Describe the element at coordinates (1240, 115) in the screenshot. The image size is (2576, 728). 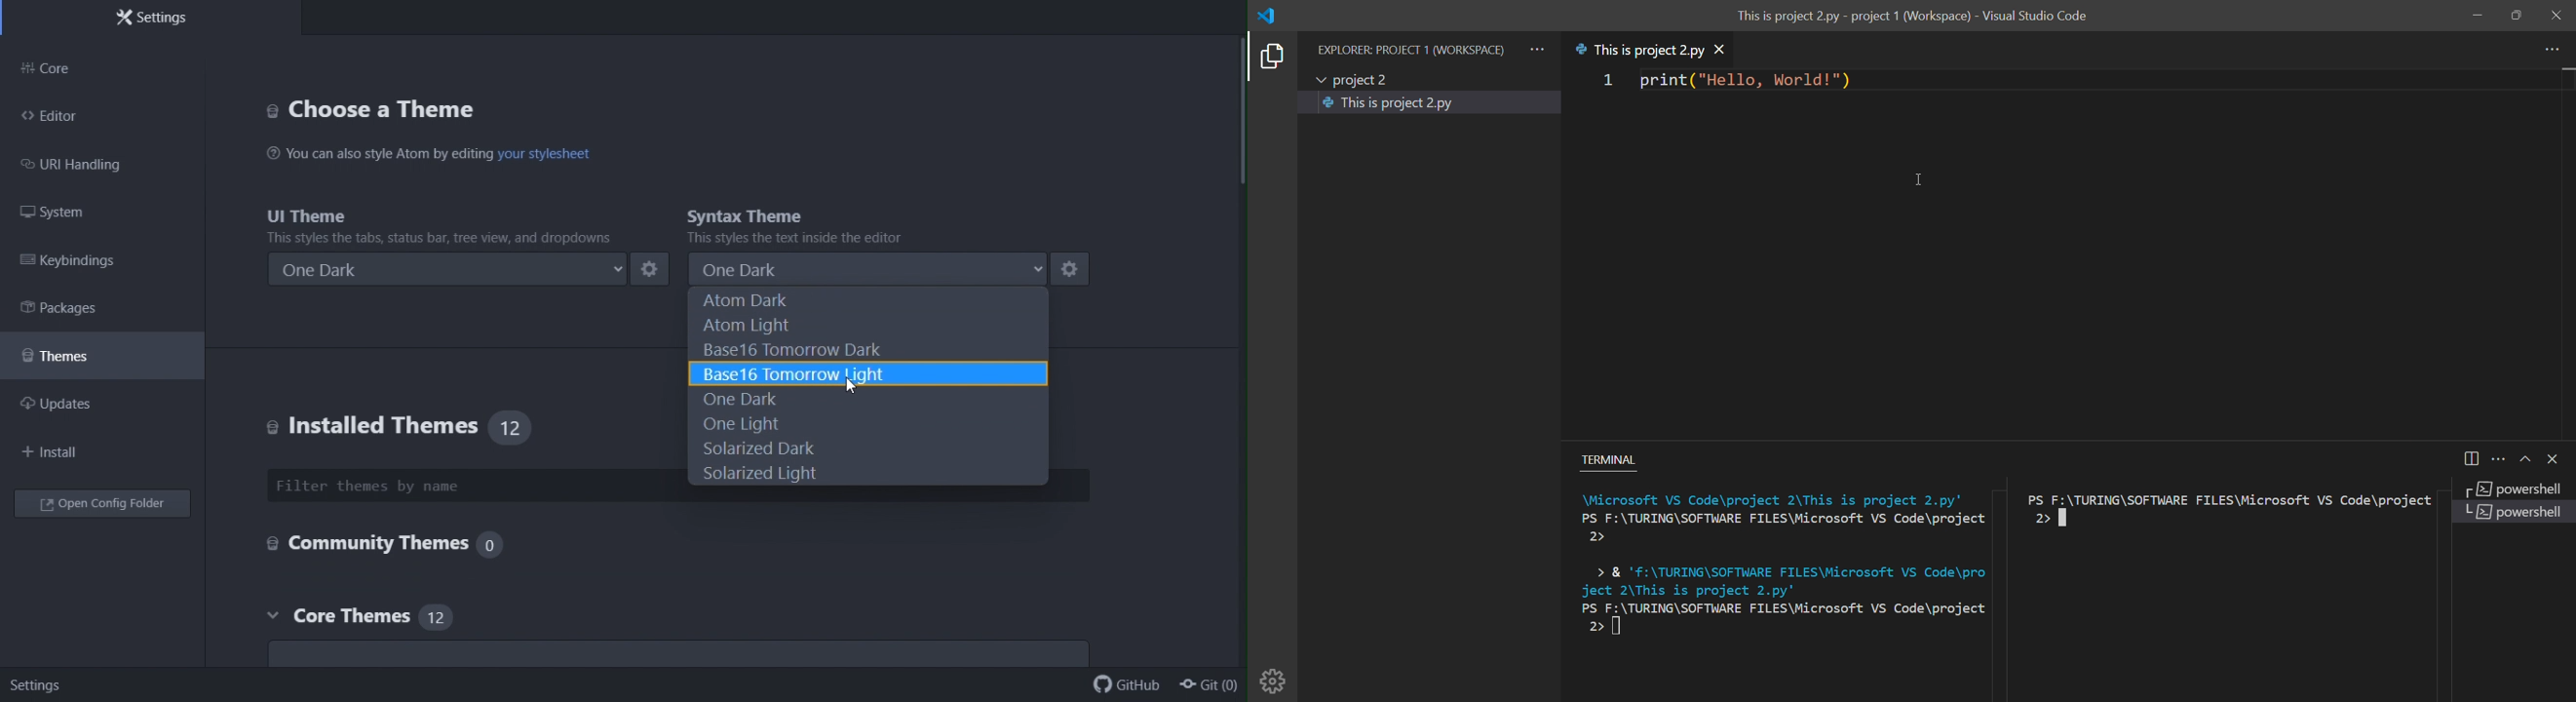
I see `vertical scroll bar` at that location.